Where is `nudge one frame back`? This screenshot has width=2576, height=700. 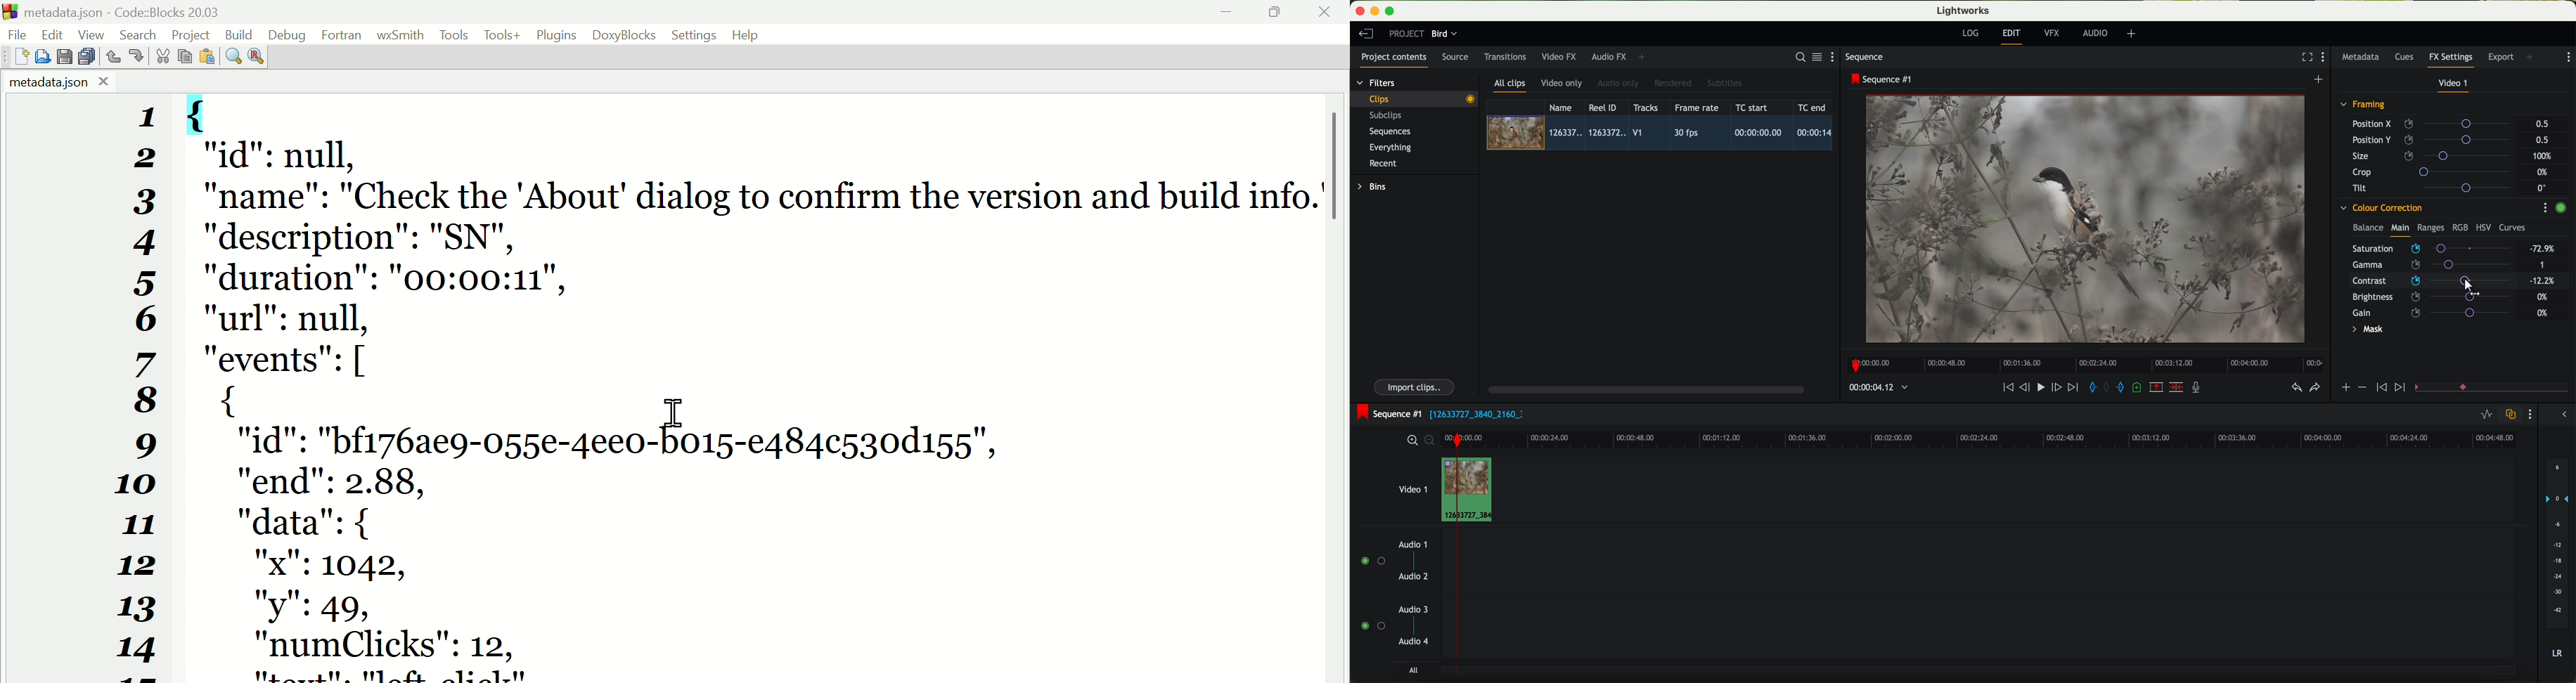 nudge one frame back is located at coordinates (2026, 389).